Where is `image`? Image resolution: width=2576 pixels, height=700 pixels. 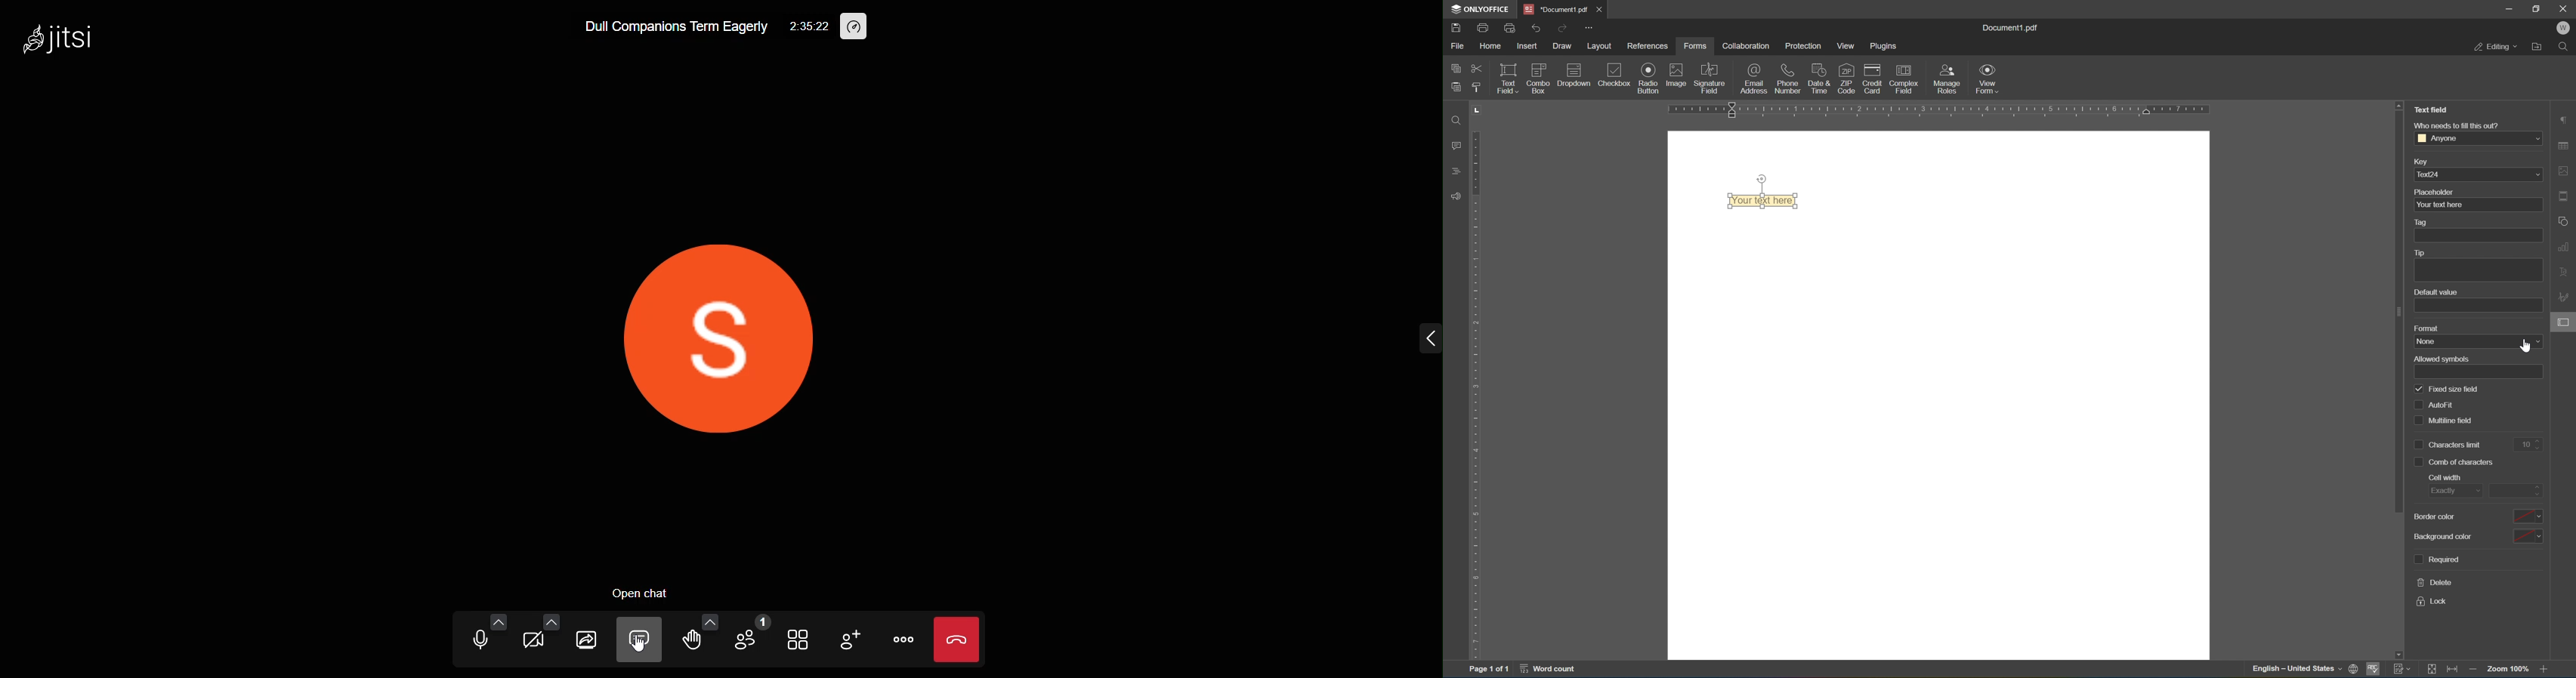 image is located at coordinates (1677, 74).